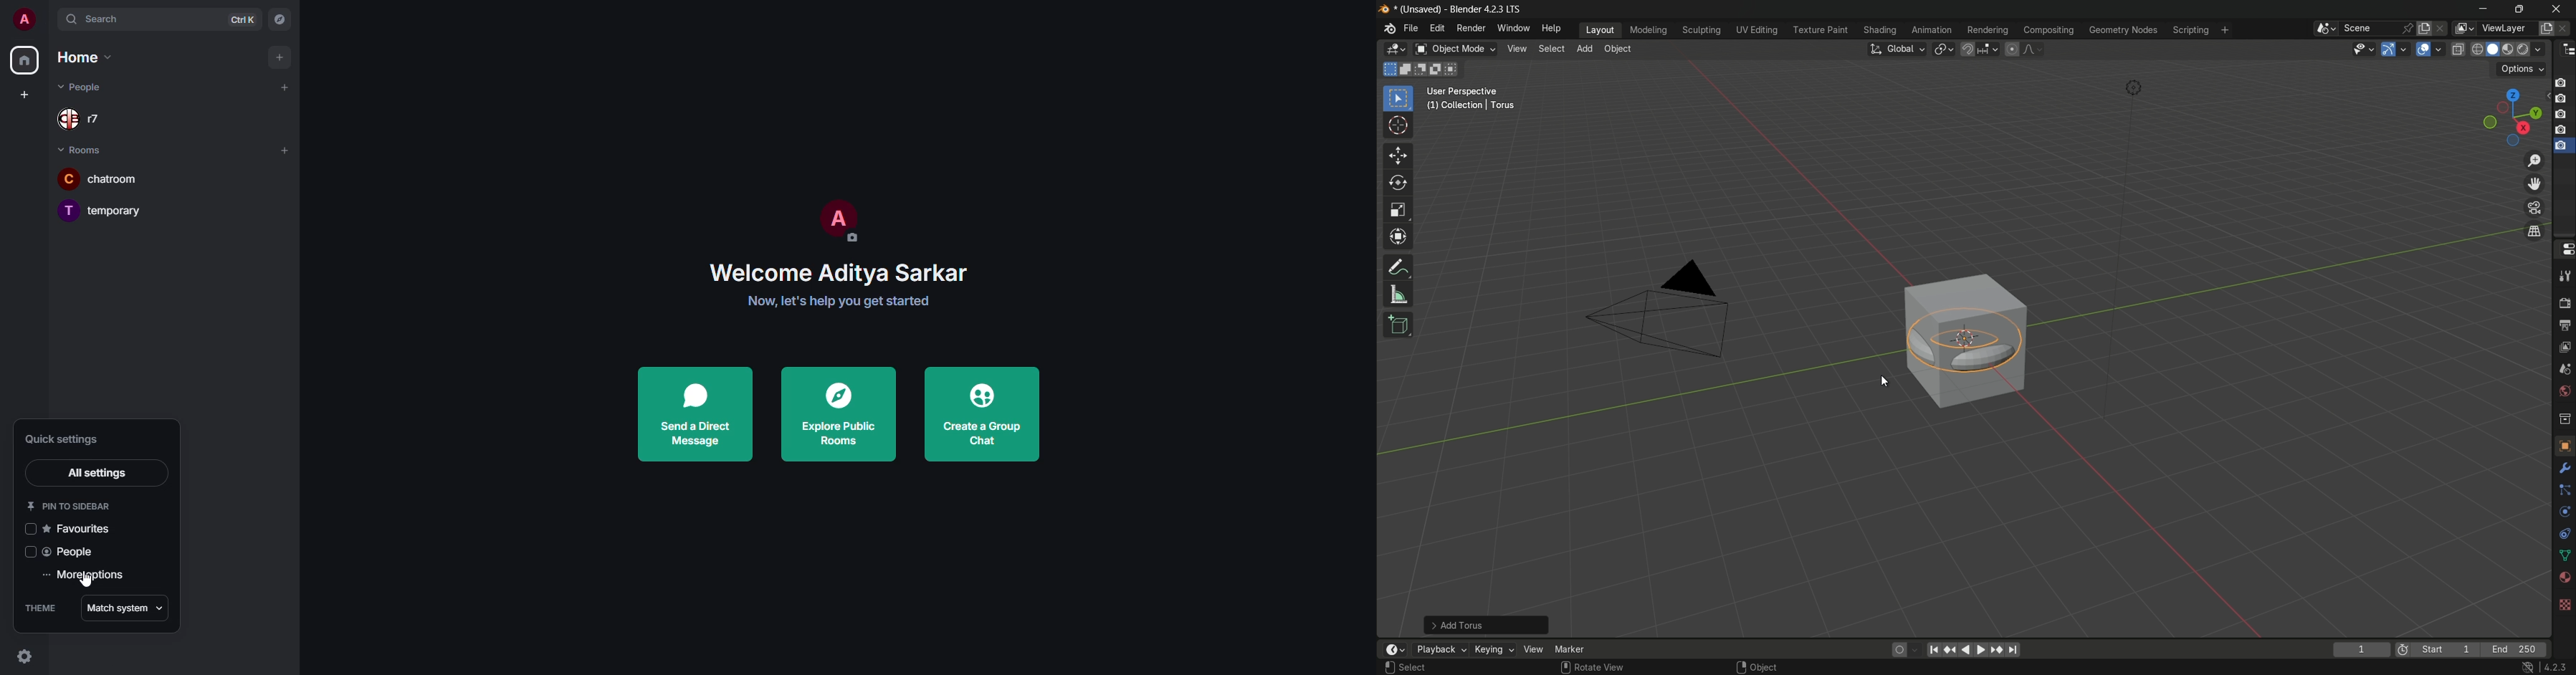 The width and height of the screenshot is (2576, 700). What do you see at coordinates (2563, 556) in the screenshot?
I see `data` at bounding box center [2563, 556].